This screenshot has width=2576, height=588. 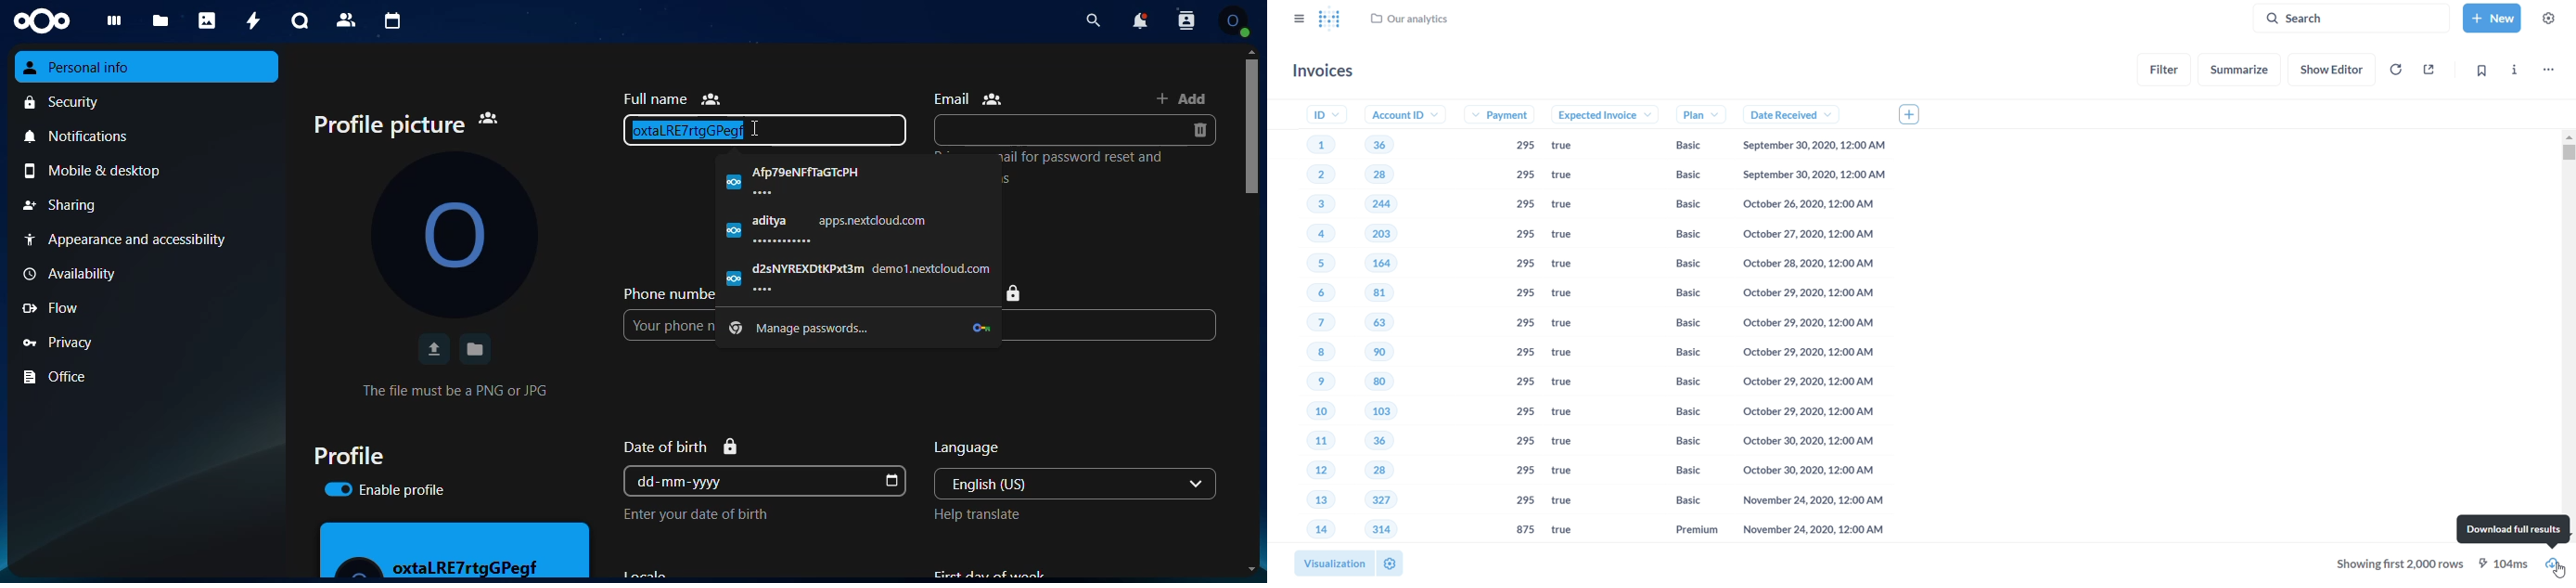 What do you see at coordinates (149, 171) in the screenshot?
I see `mobile & desktop` at bounding box center [149, 171].